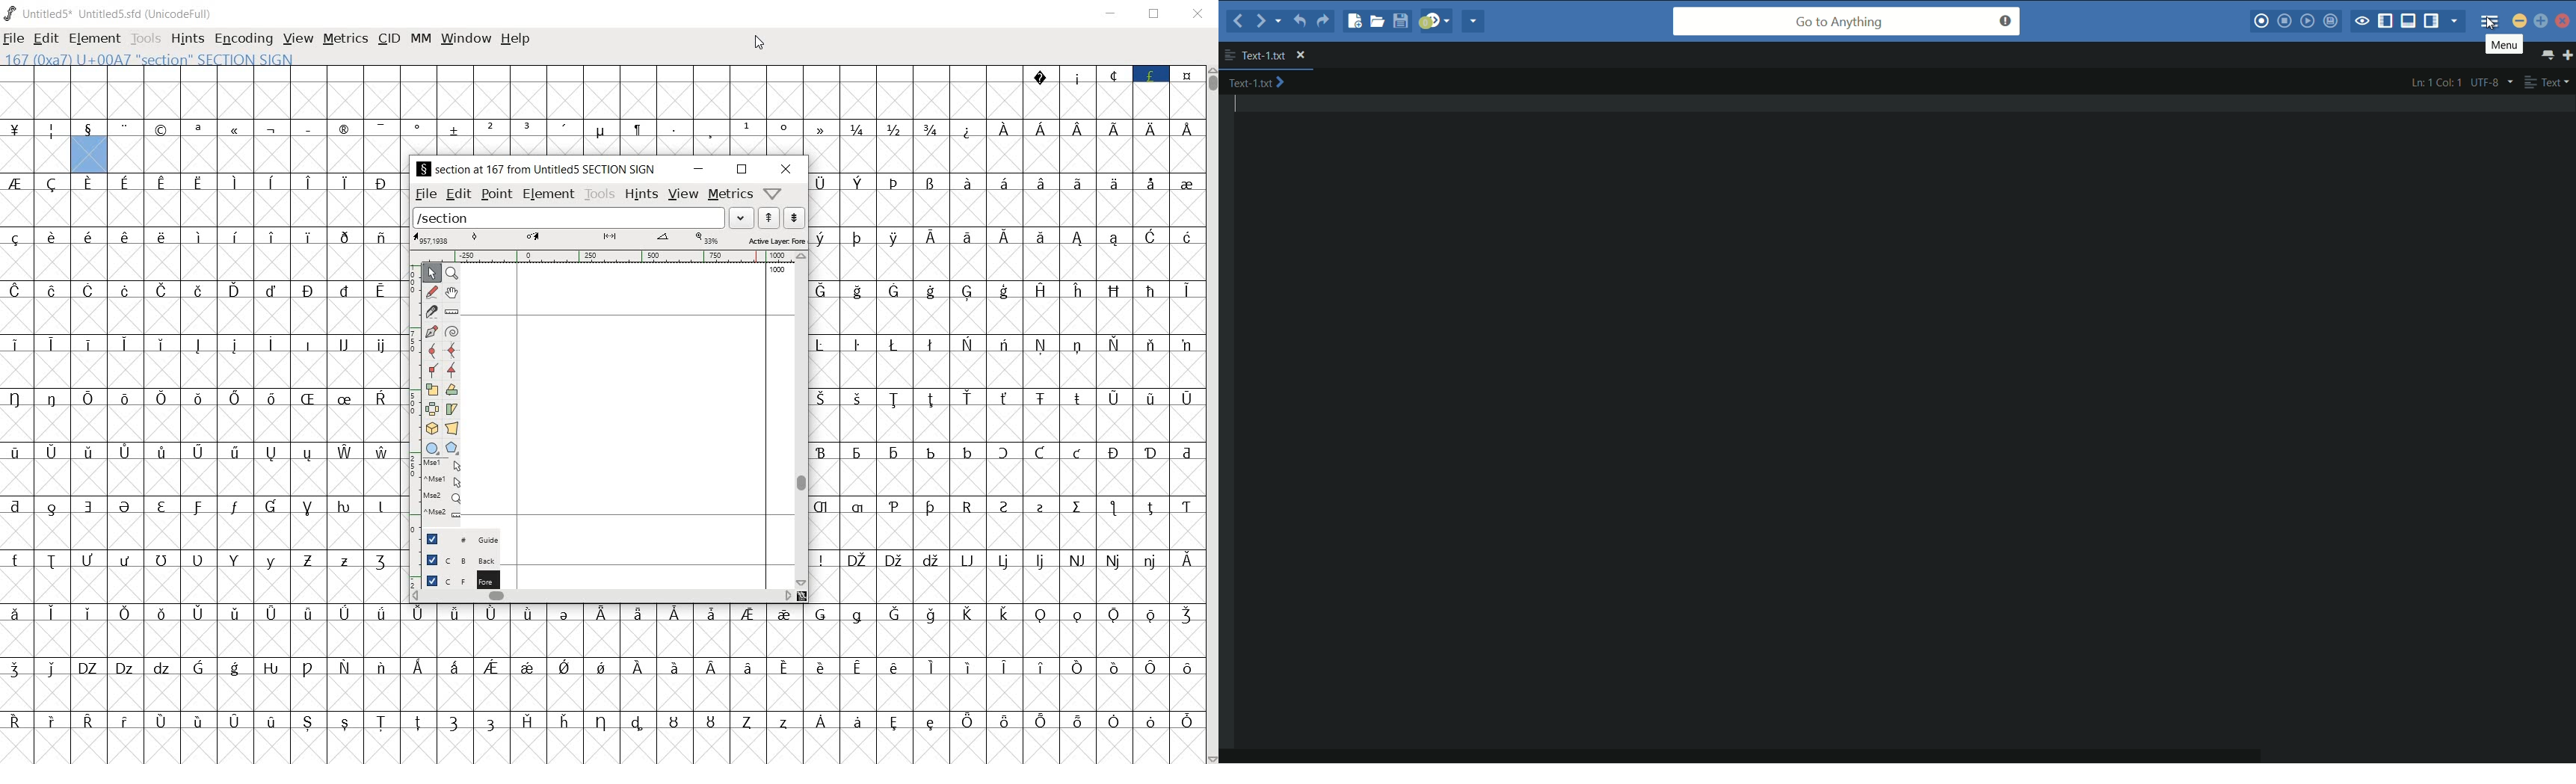  What do you see at coordinates (1005, 236) in the screenshot?
I see `special letters` at bounding box center [1005, 236].